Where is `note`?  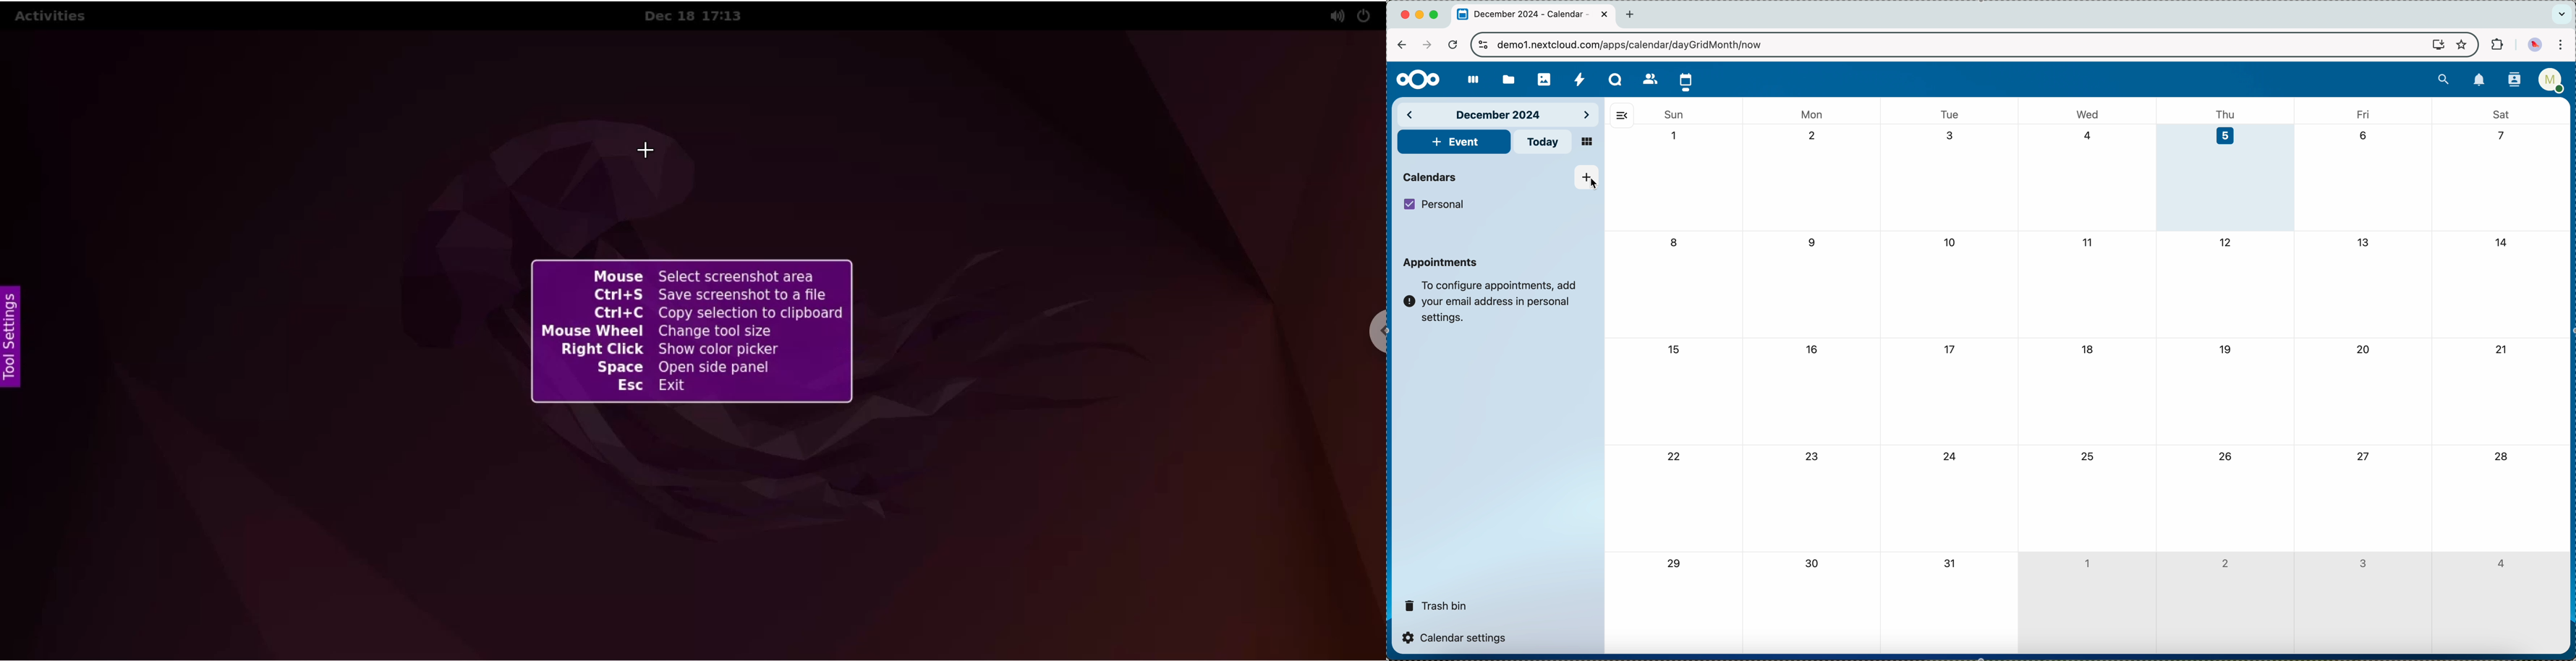 note is located at coordinates (1494, 302).